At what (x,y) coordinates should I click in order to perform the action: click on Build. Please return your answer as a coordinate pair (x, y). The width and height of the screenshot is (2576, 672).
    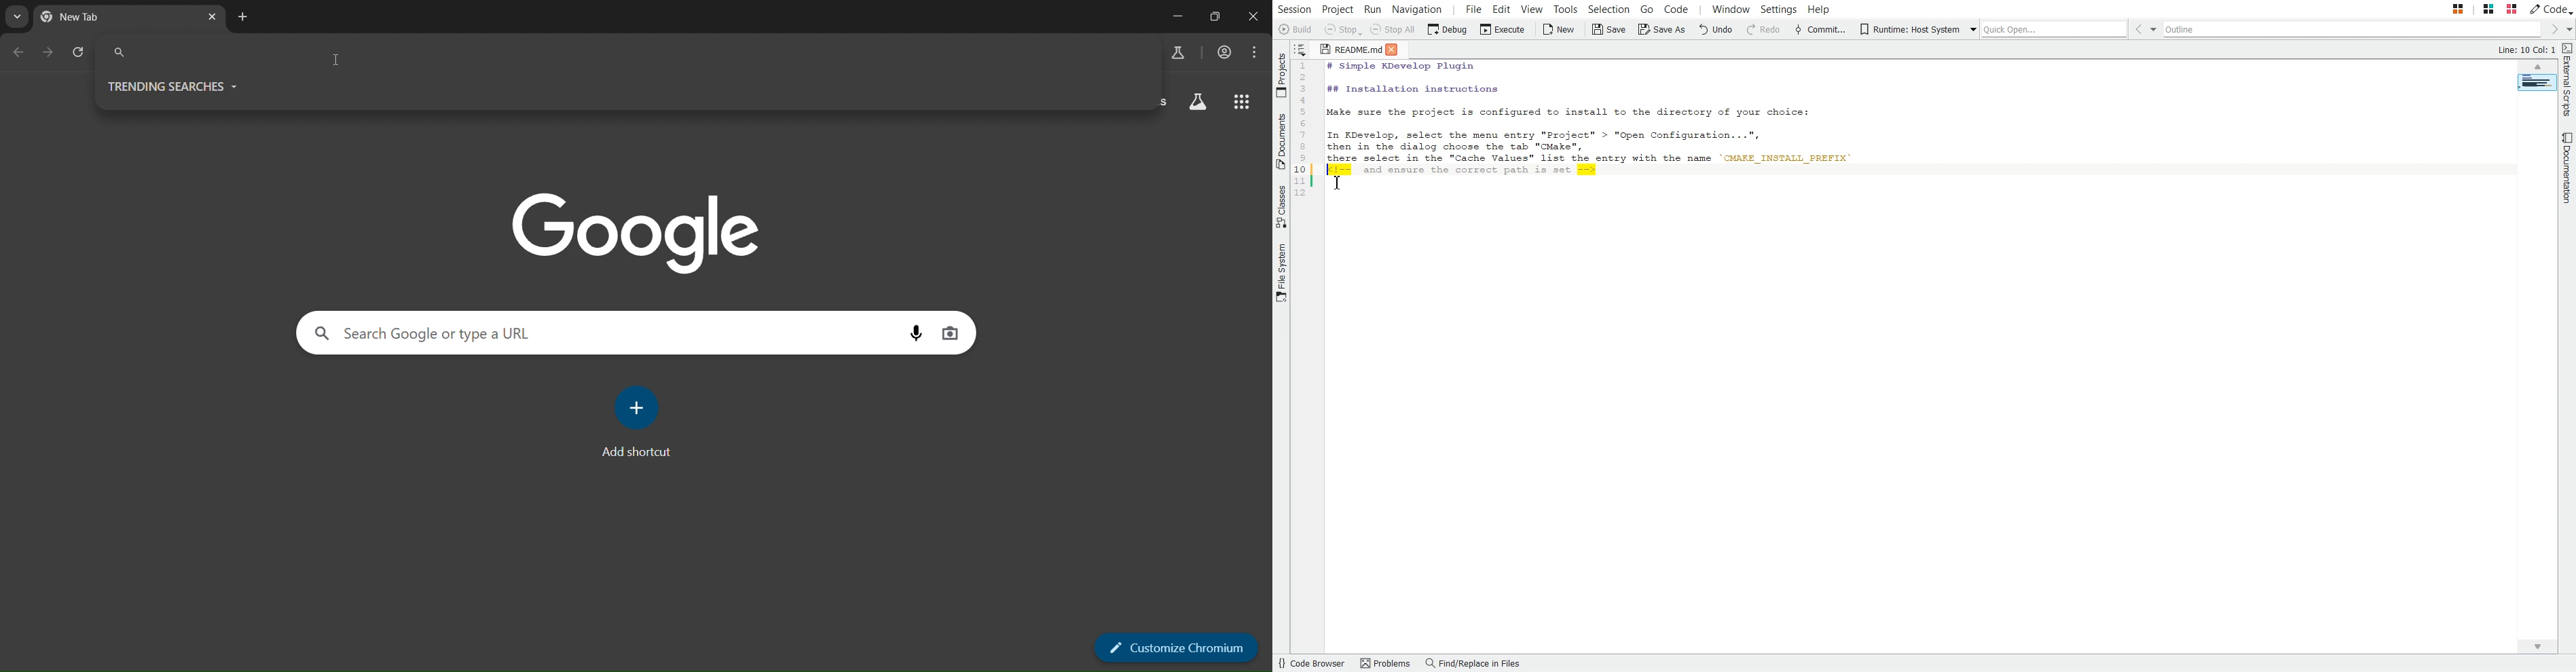
    Looking at the image, I should click on (1294, 29).